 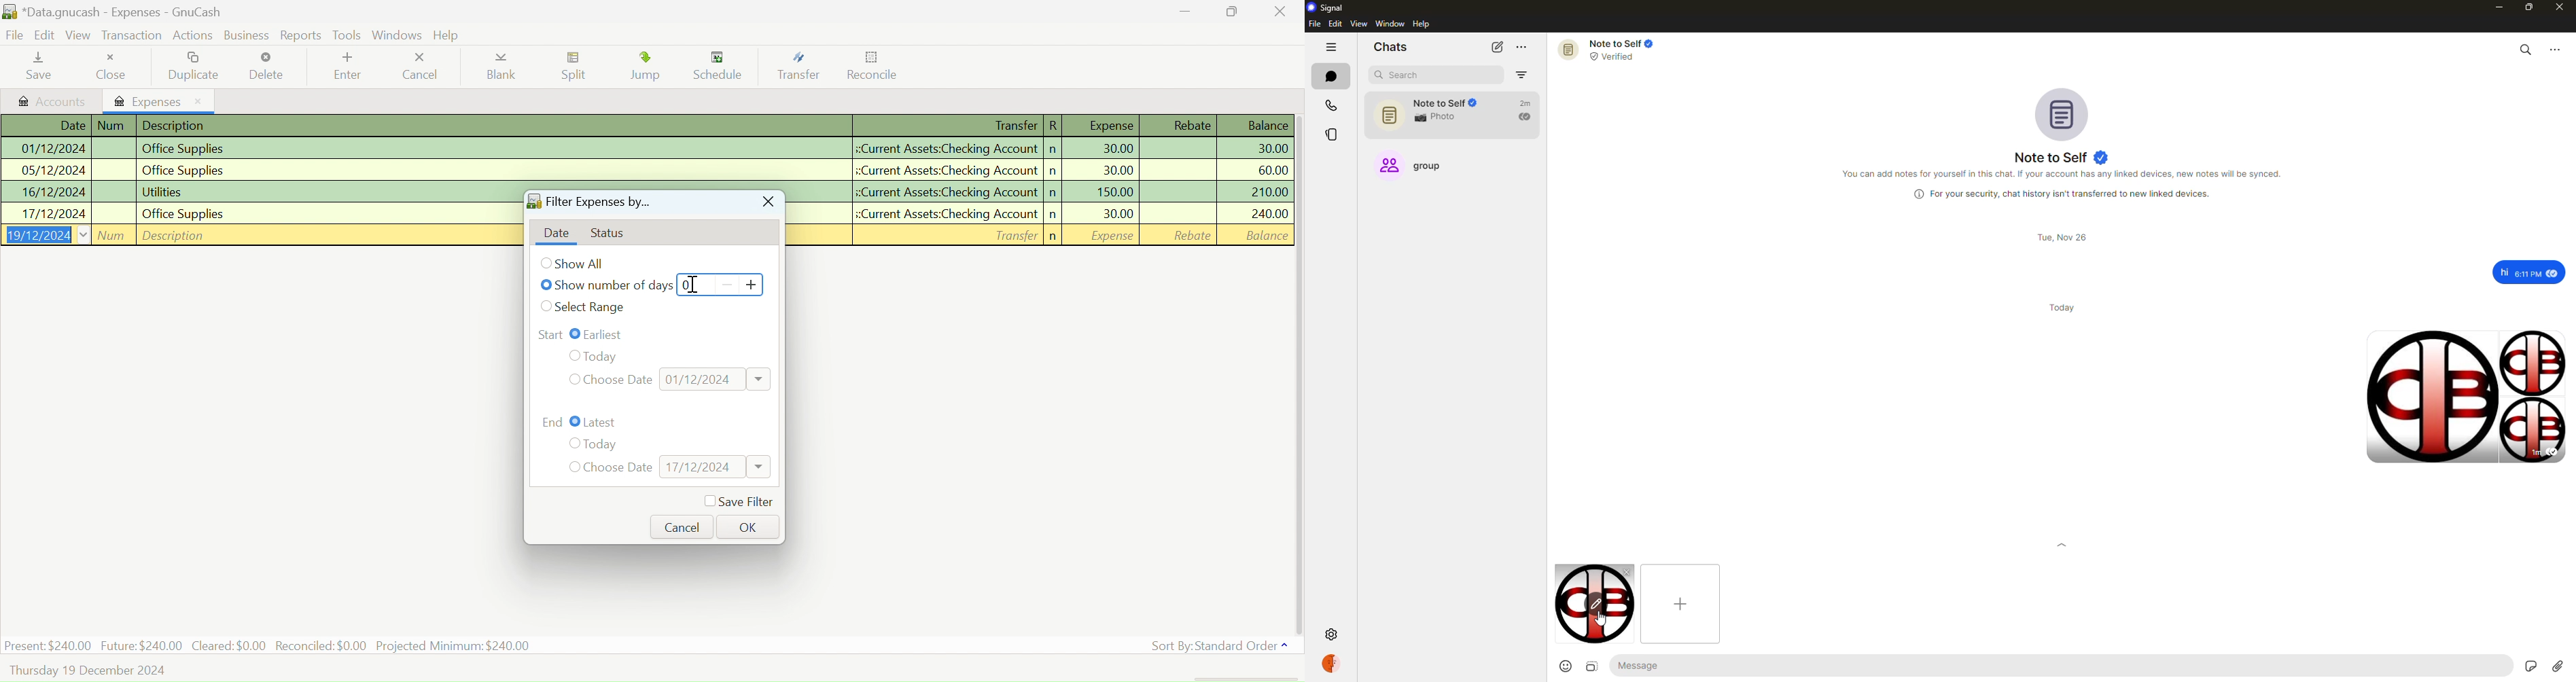 What do you see at coordinates (602, 445) in the screenshot?
I see `Today` at bounding box center [602, 445].